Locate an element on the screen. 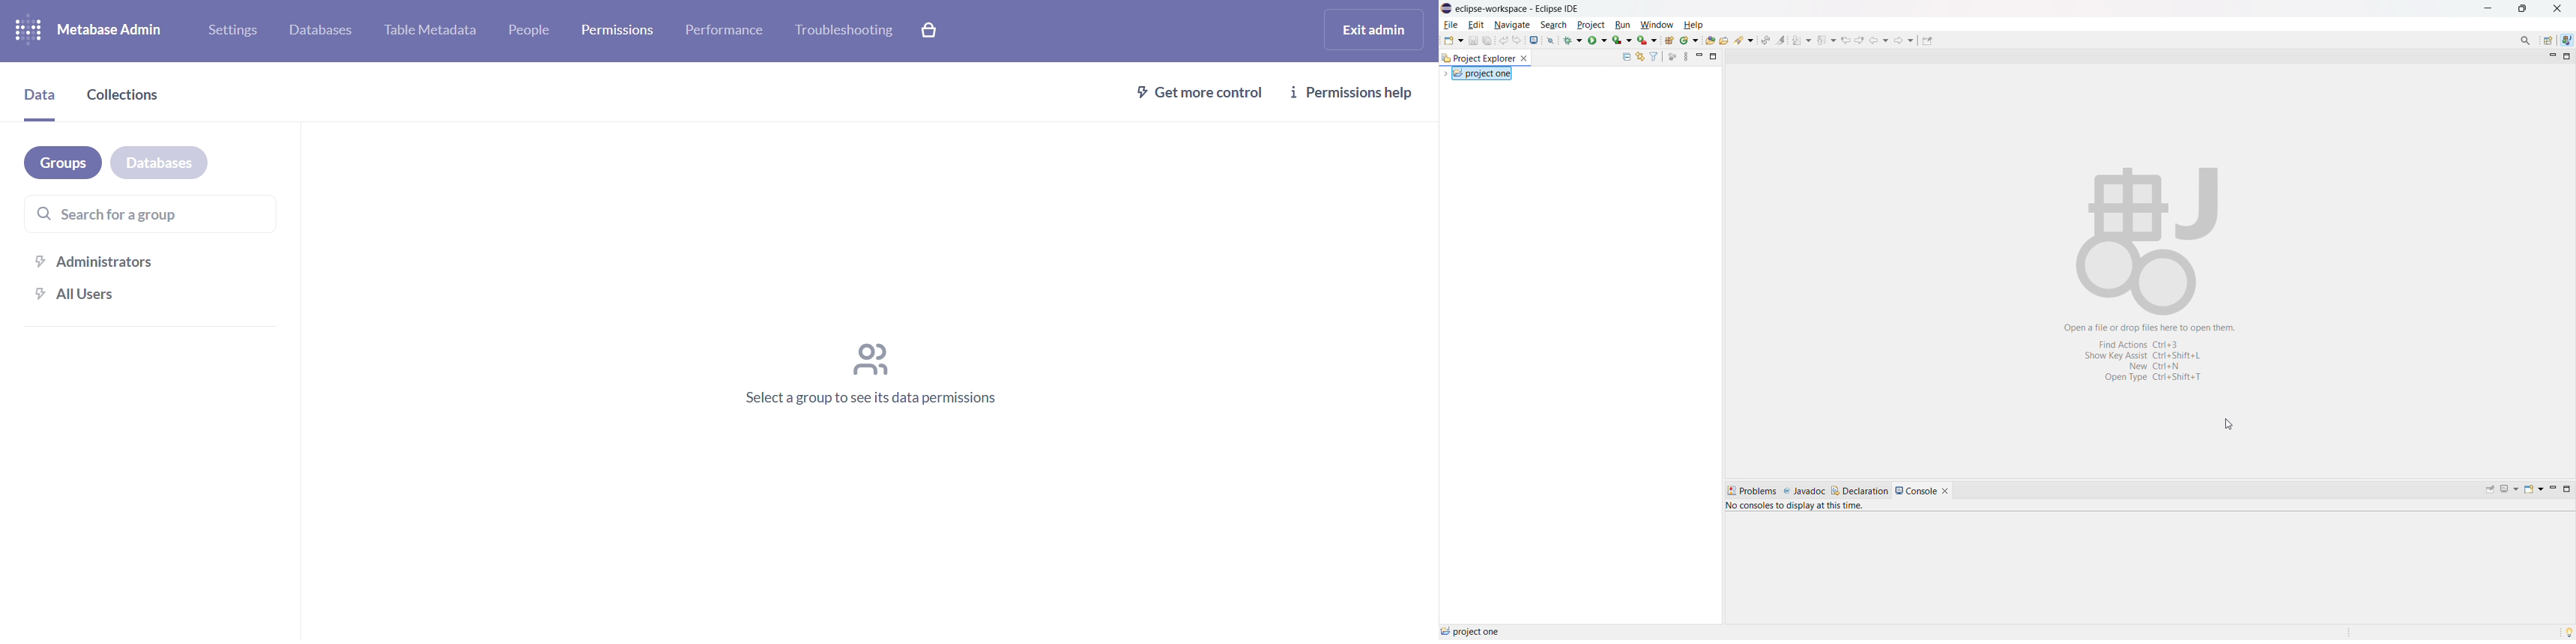 The image size is (2576, 644). open task is located at coordinates (1724, 40).